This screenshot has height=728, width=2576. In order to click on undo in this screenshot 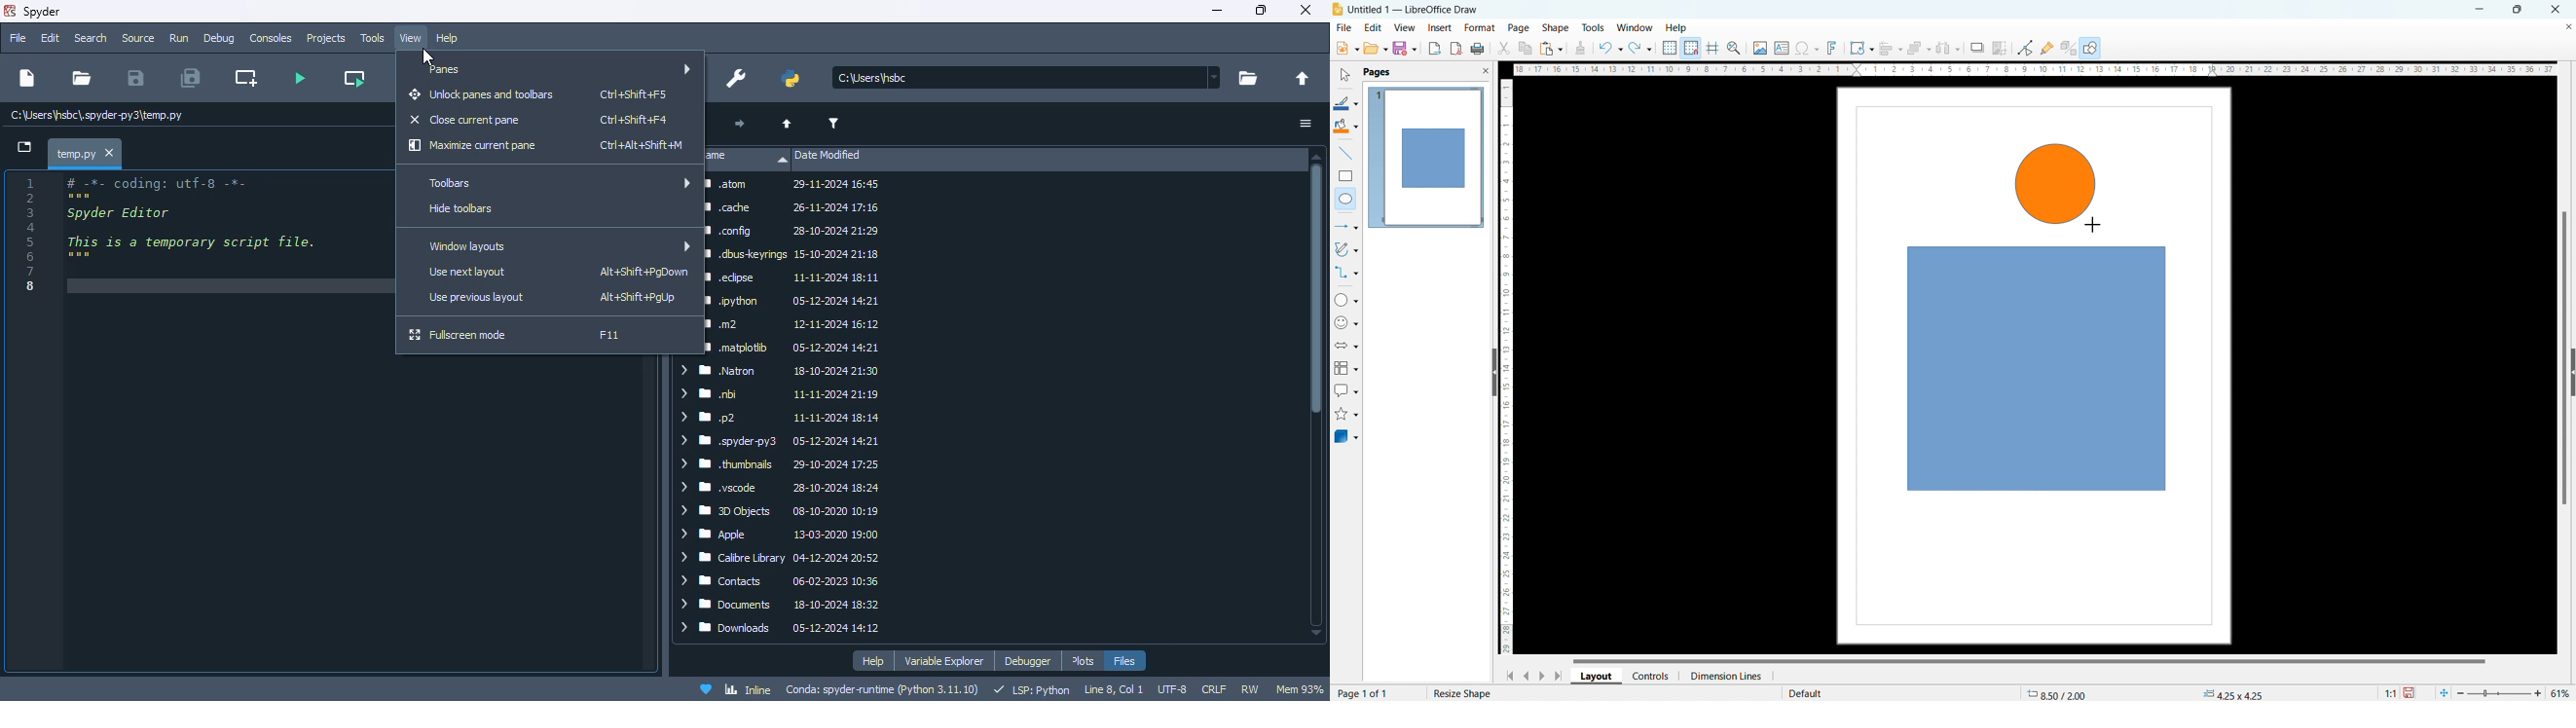, I will do `click(1610, 48)`.